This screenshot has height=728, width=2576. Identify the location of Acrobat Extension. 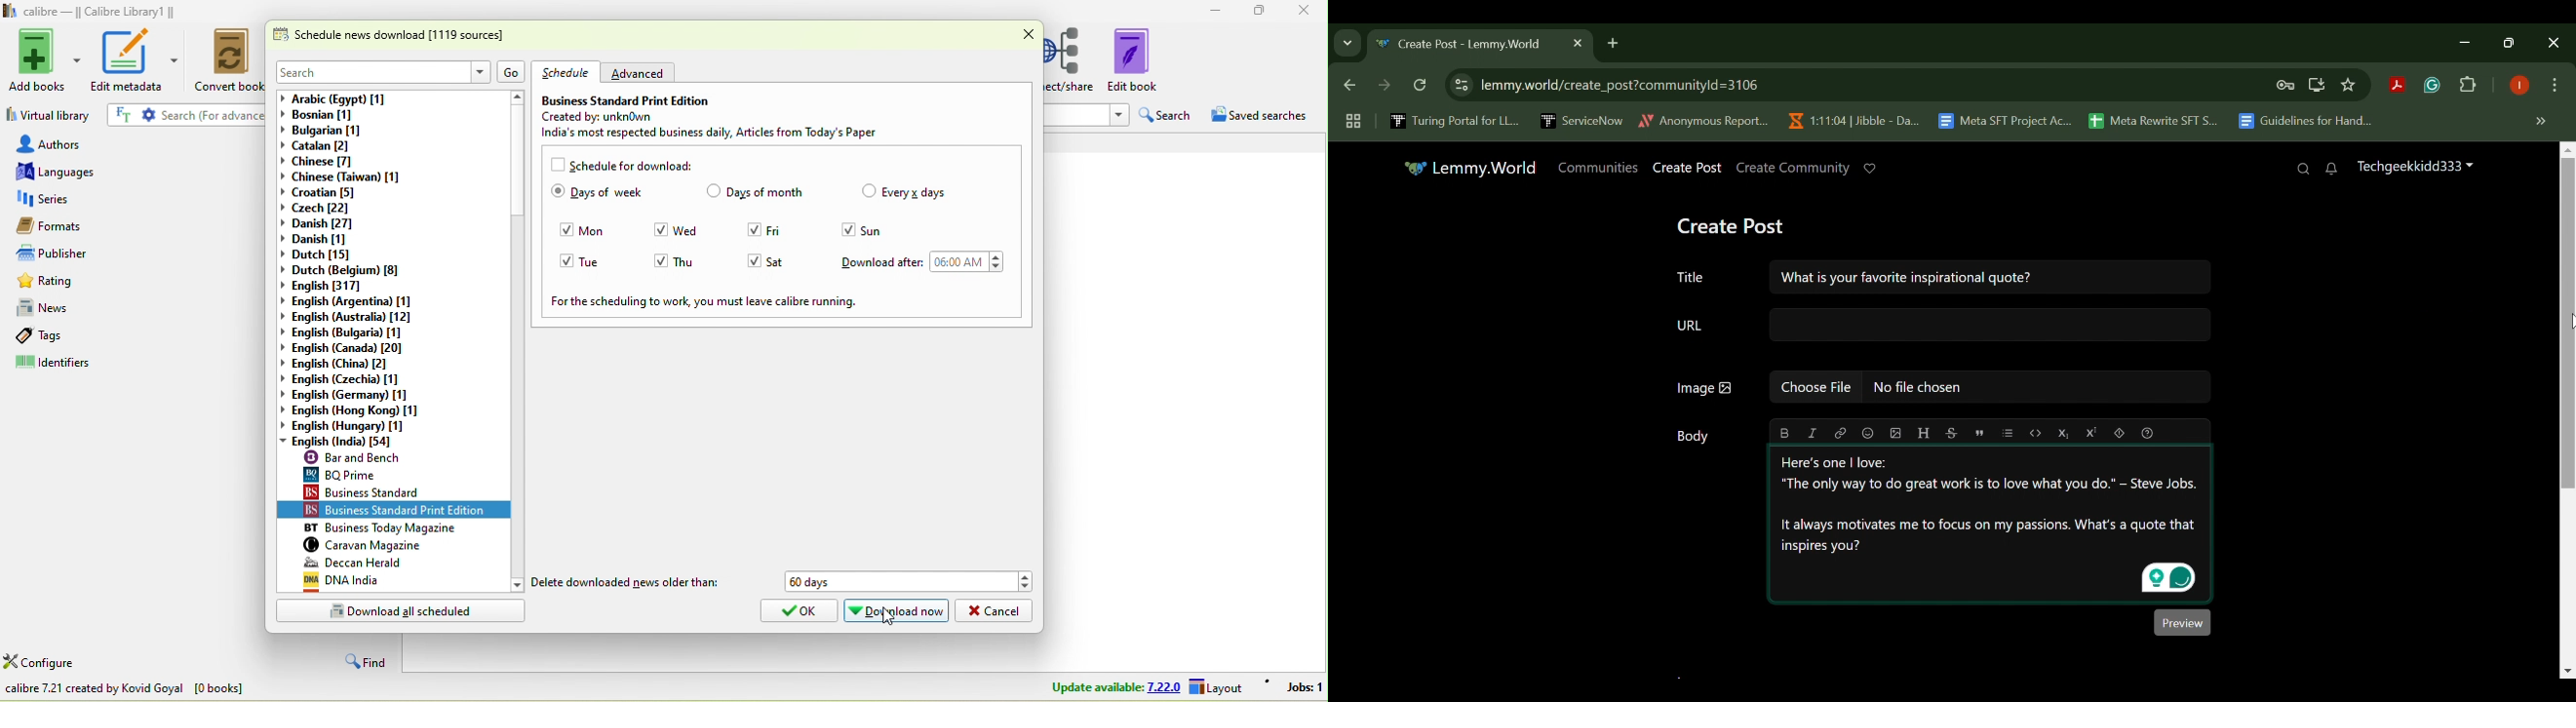
(2397, 86).